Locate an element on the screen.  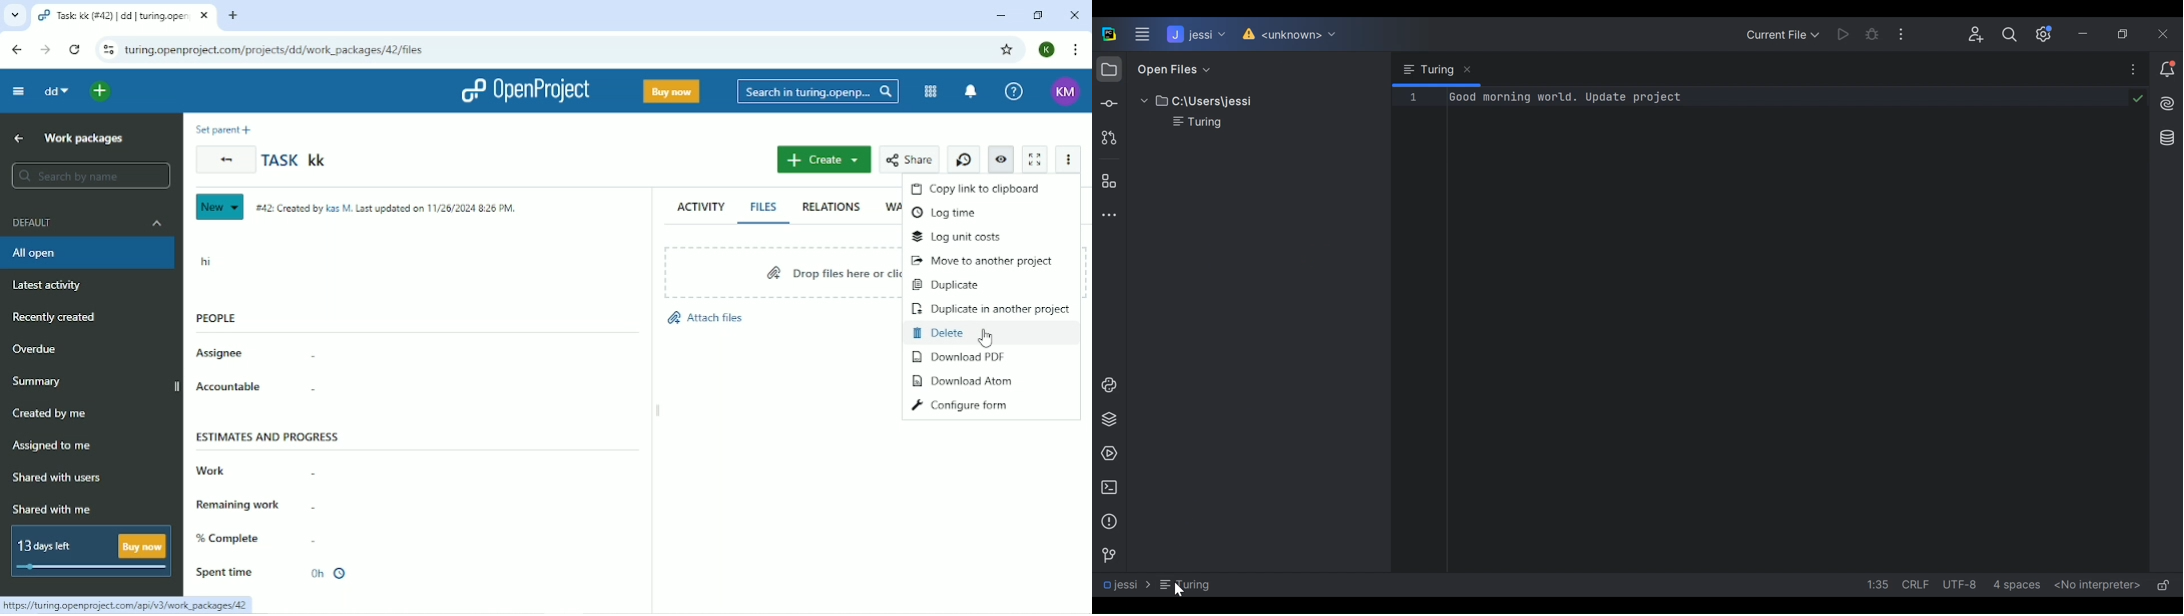
Close is located at coordinates (1073, 14).